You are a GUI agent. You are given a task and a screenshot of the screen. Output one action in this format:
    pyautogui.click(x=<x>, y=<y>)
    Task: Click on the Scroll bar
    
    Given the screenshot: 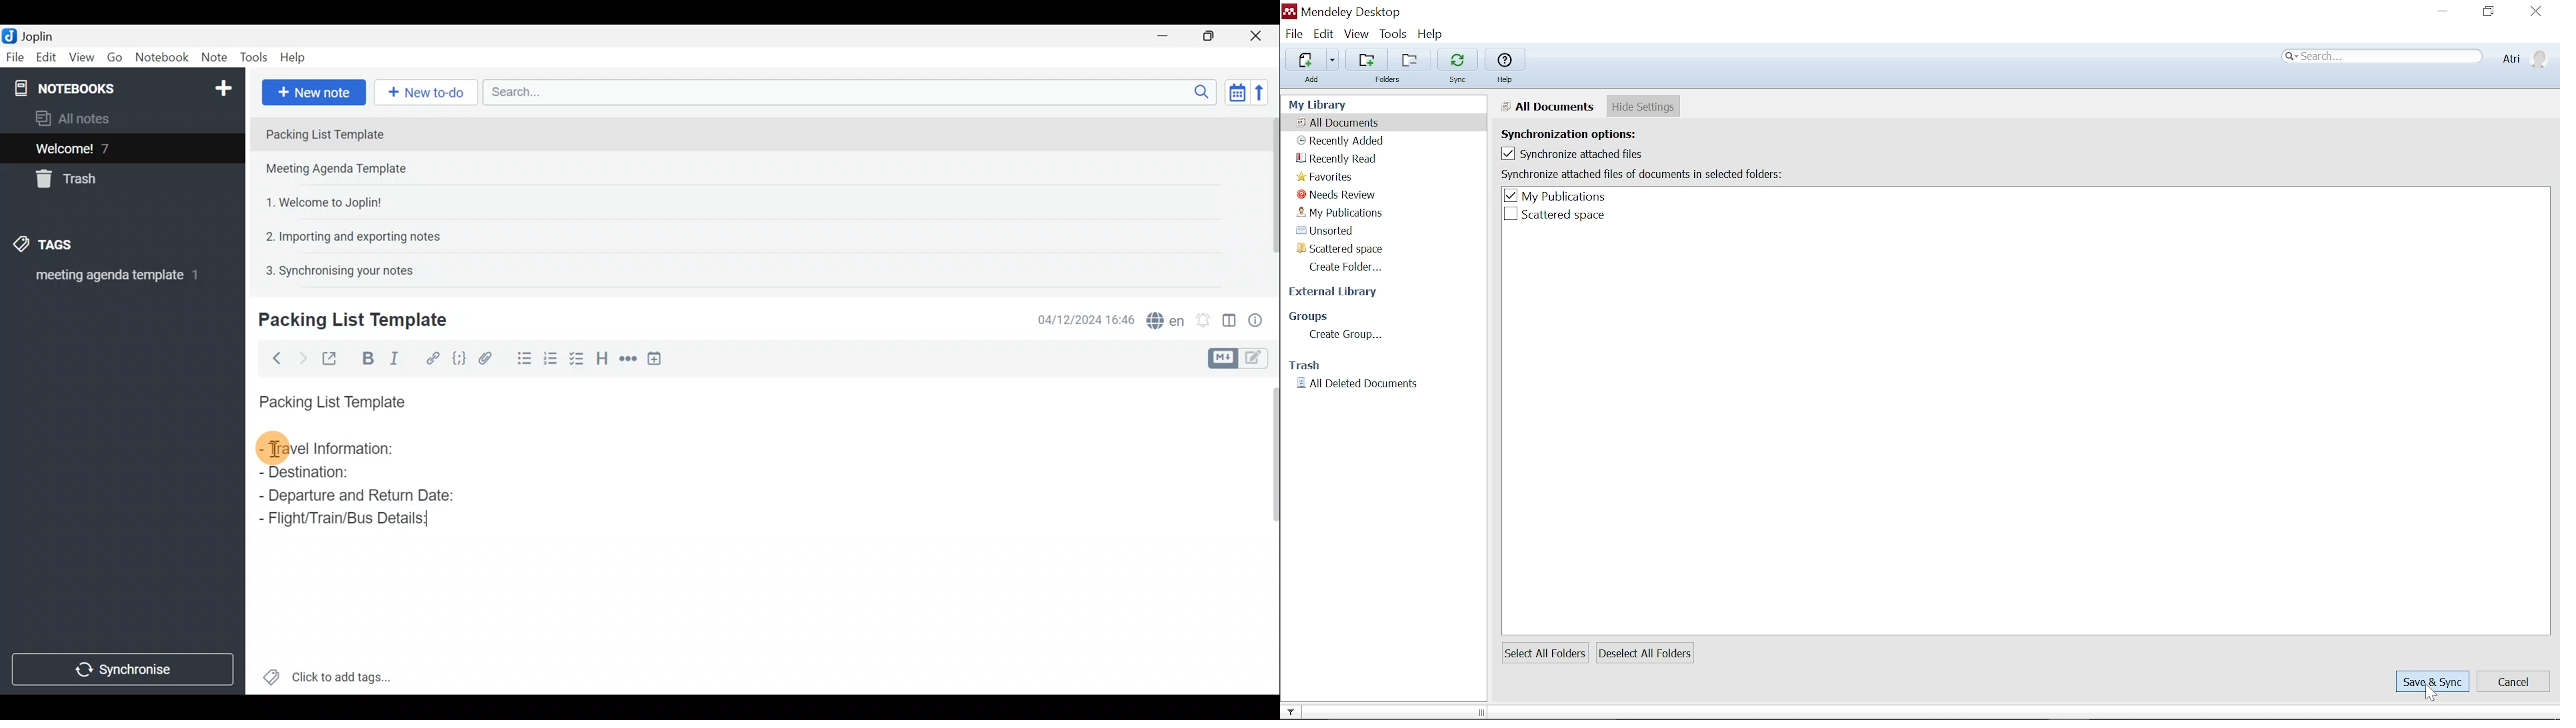 What is the action you would take?
    pyautogui.click(x=1267, y=195)
    